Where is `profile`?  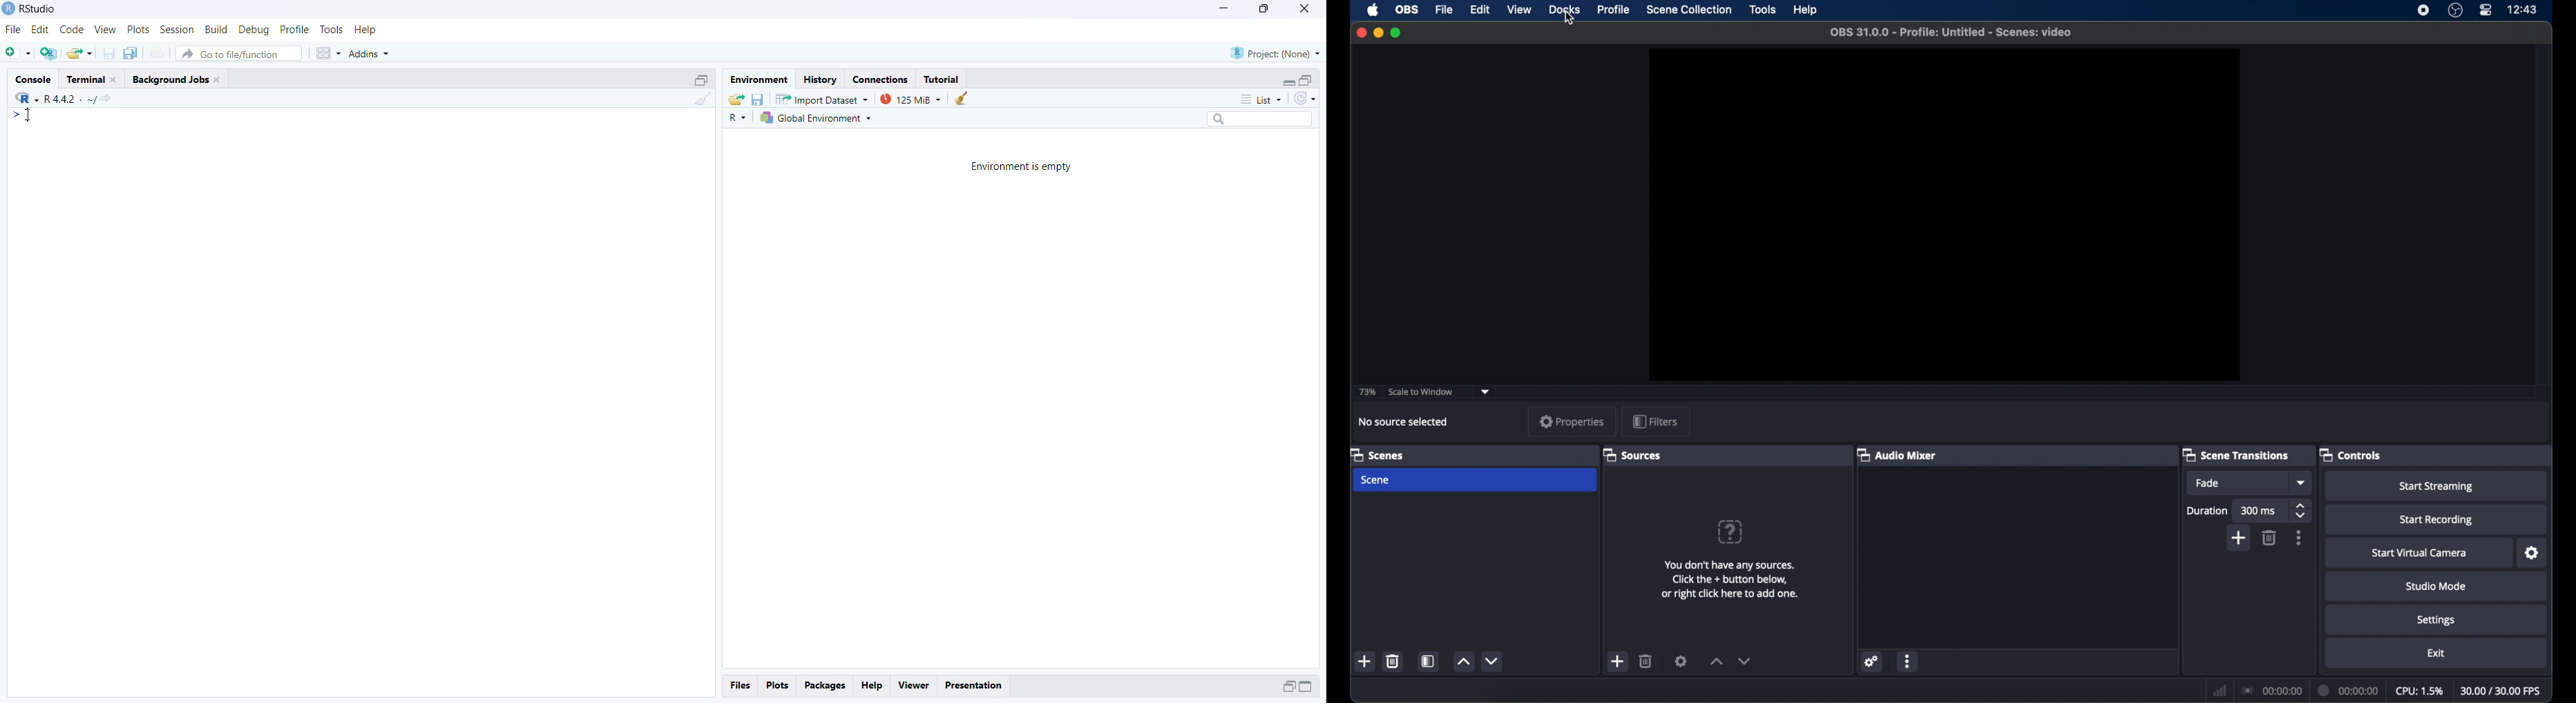
profile is located at coordinates (1614, 10).